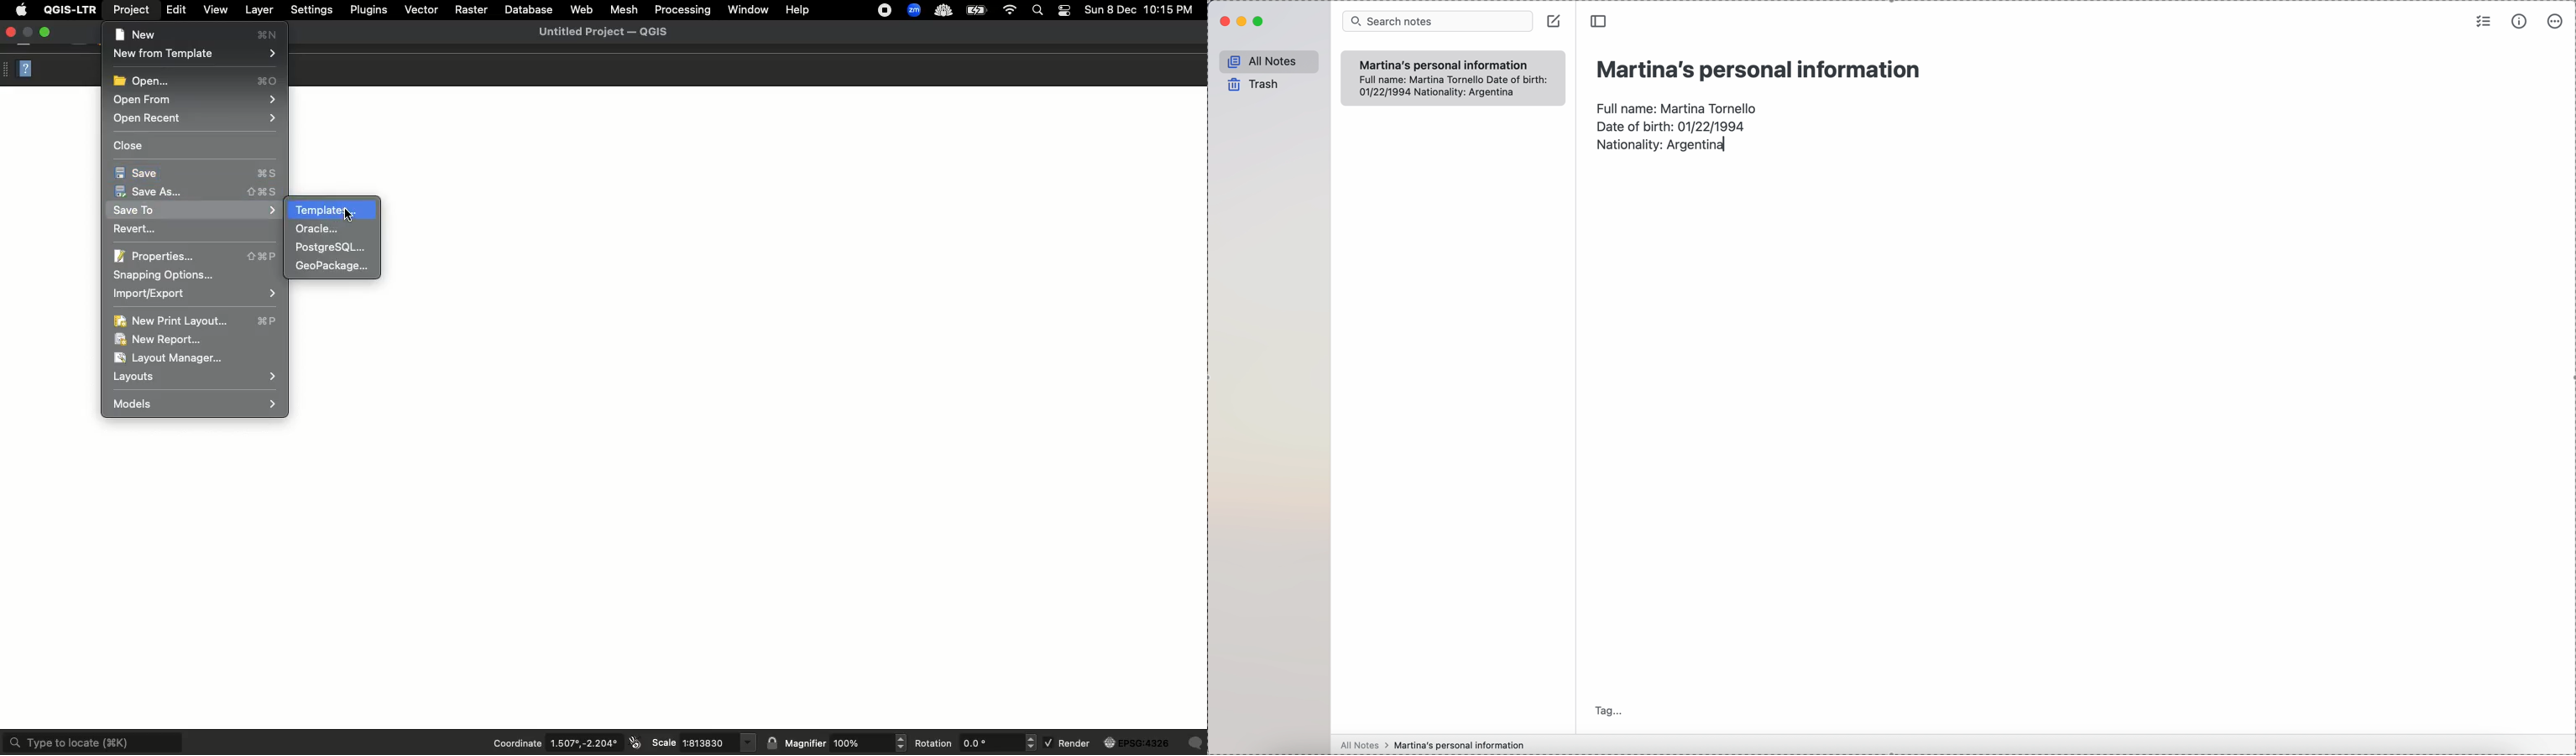 This screenshot has height=756, width=2576. What do you see at coordinates (809, 742) in the screenshot?
I see `Magnifier` at bounding box center [809, 742].